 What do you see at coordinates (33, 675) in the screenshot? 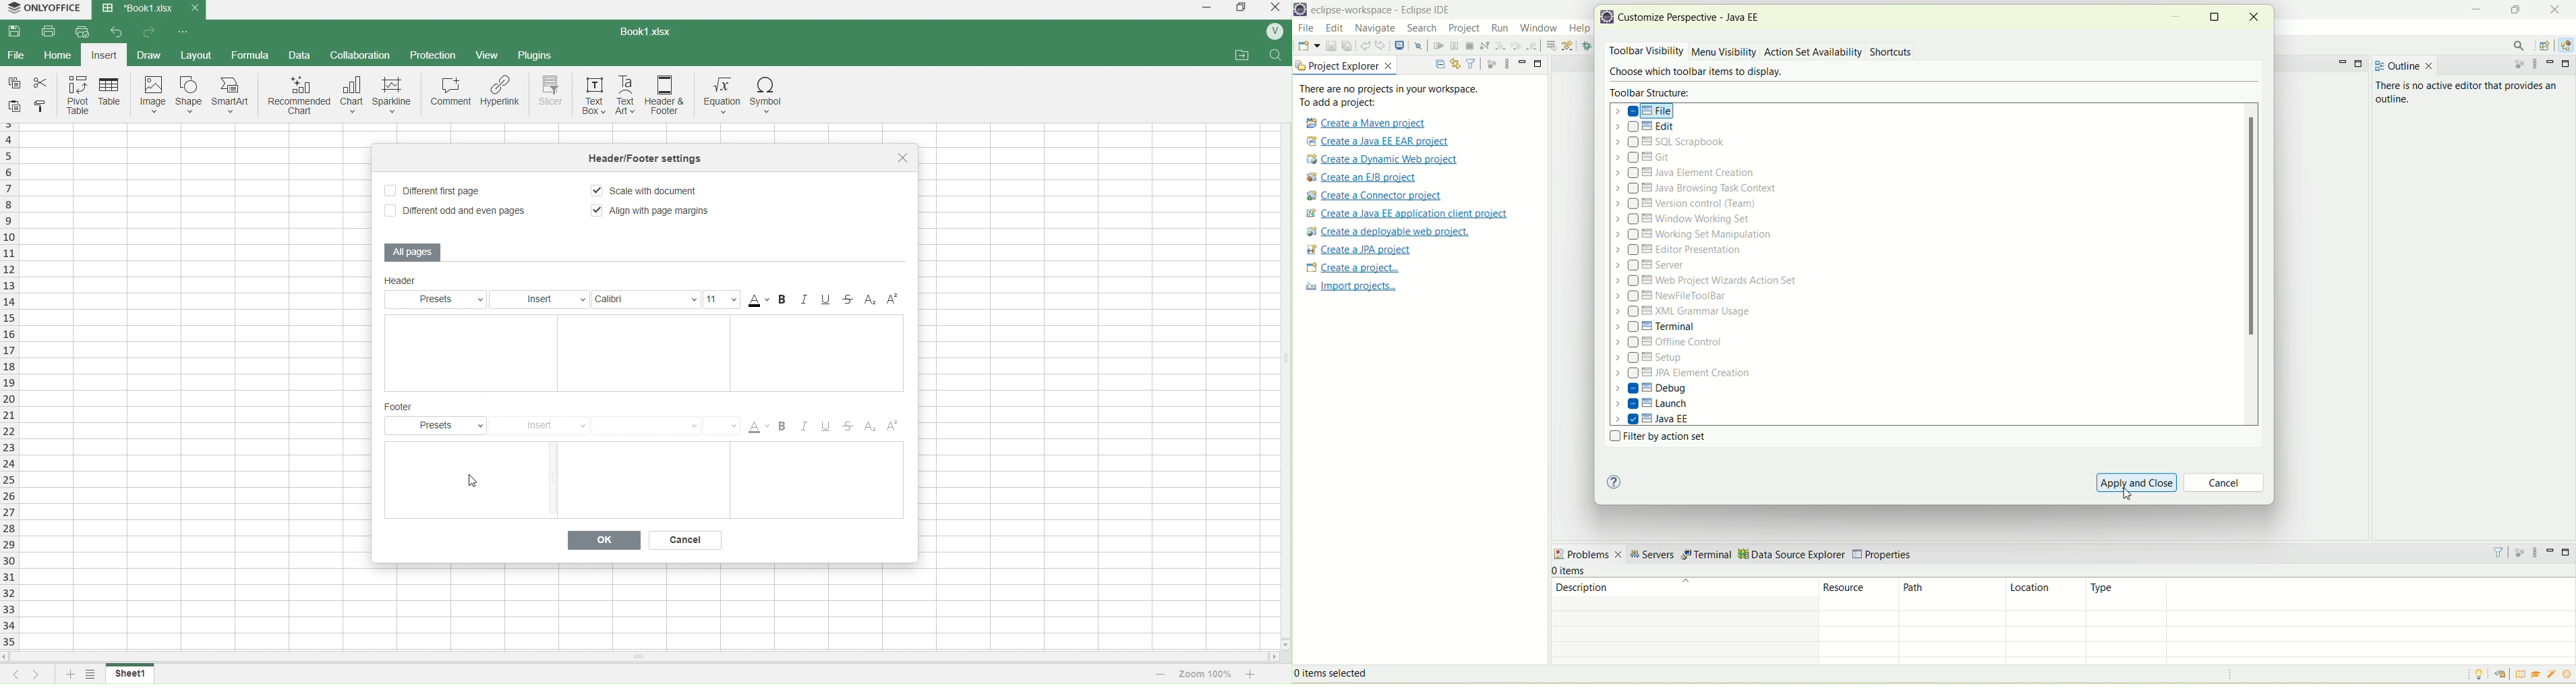
I see `next sheet` at bounding box center [33, 675].